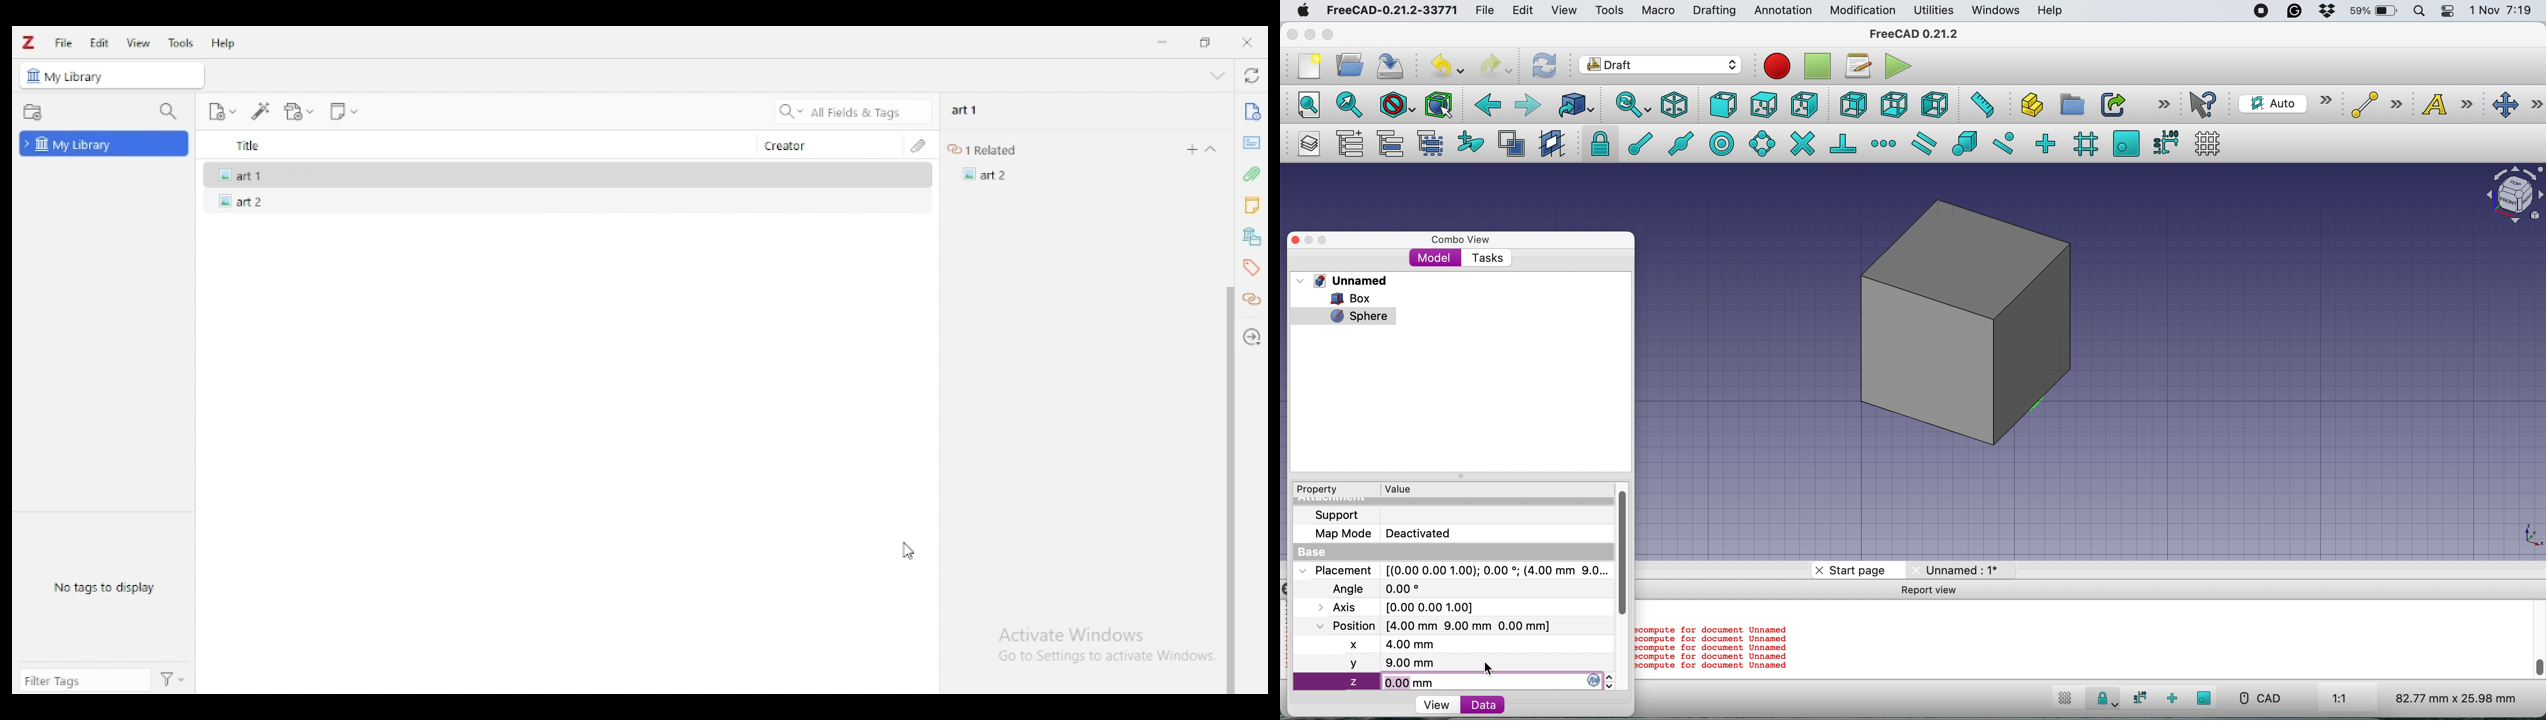  I want to click on rear, so click(1853, 105).